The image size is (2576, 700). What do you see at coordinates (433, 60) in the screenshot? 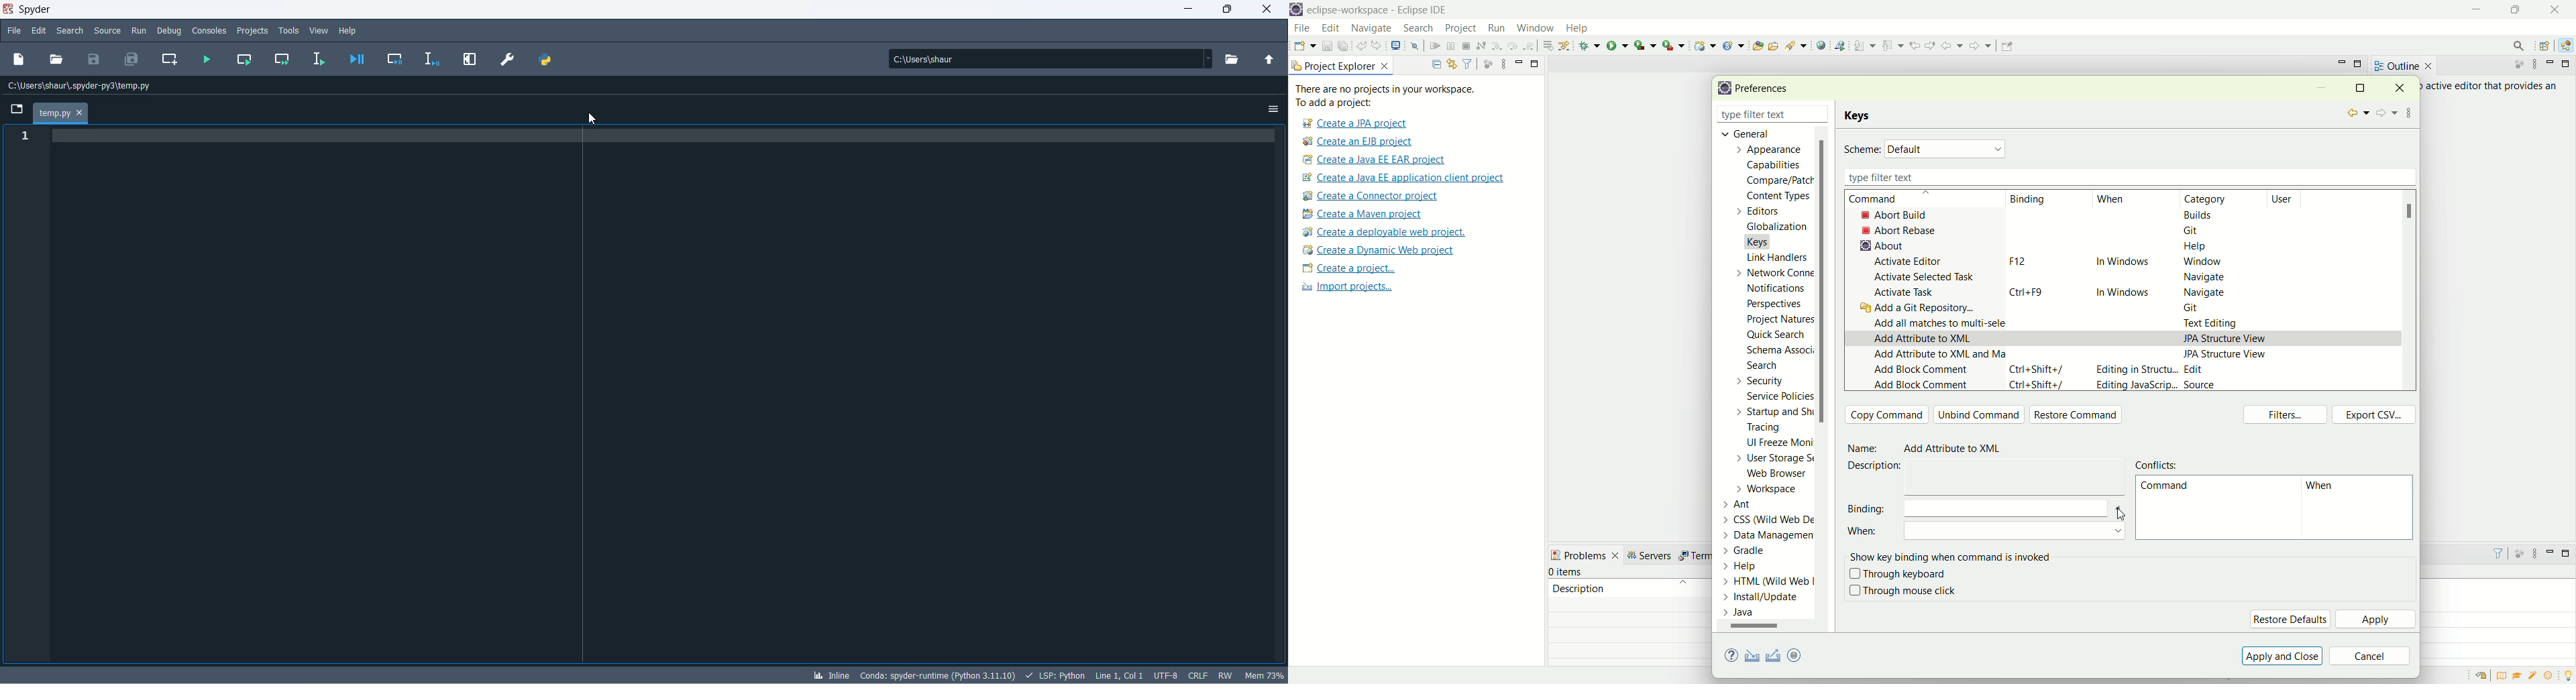
I see `debug selection` at bounding box center [433, 60].